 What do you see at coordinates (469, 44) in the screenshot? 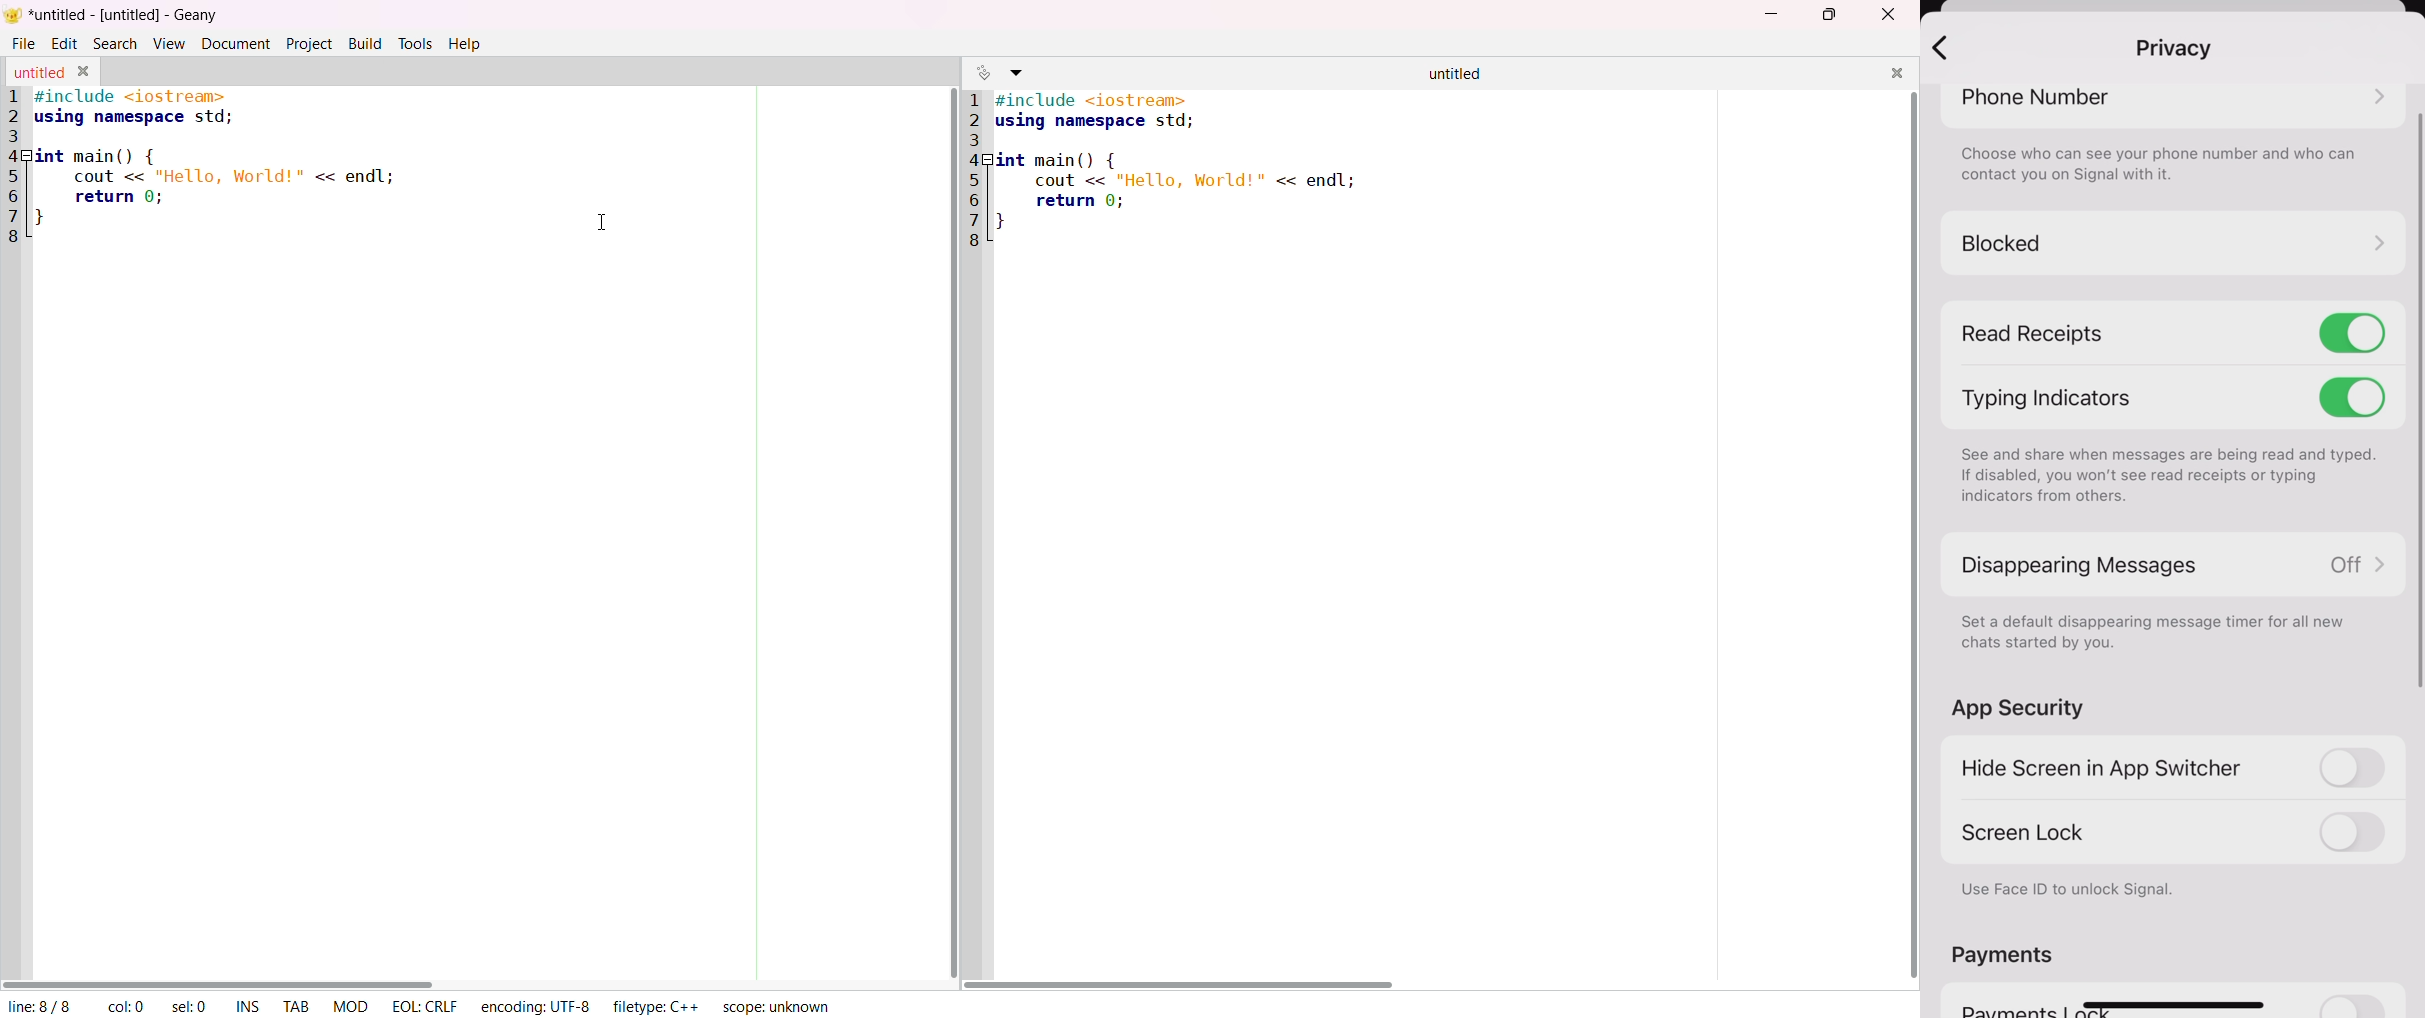
I see `Help` at bounding box center [469, 44].